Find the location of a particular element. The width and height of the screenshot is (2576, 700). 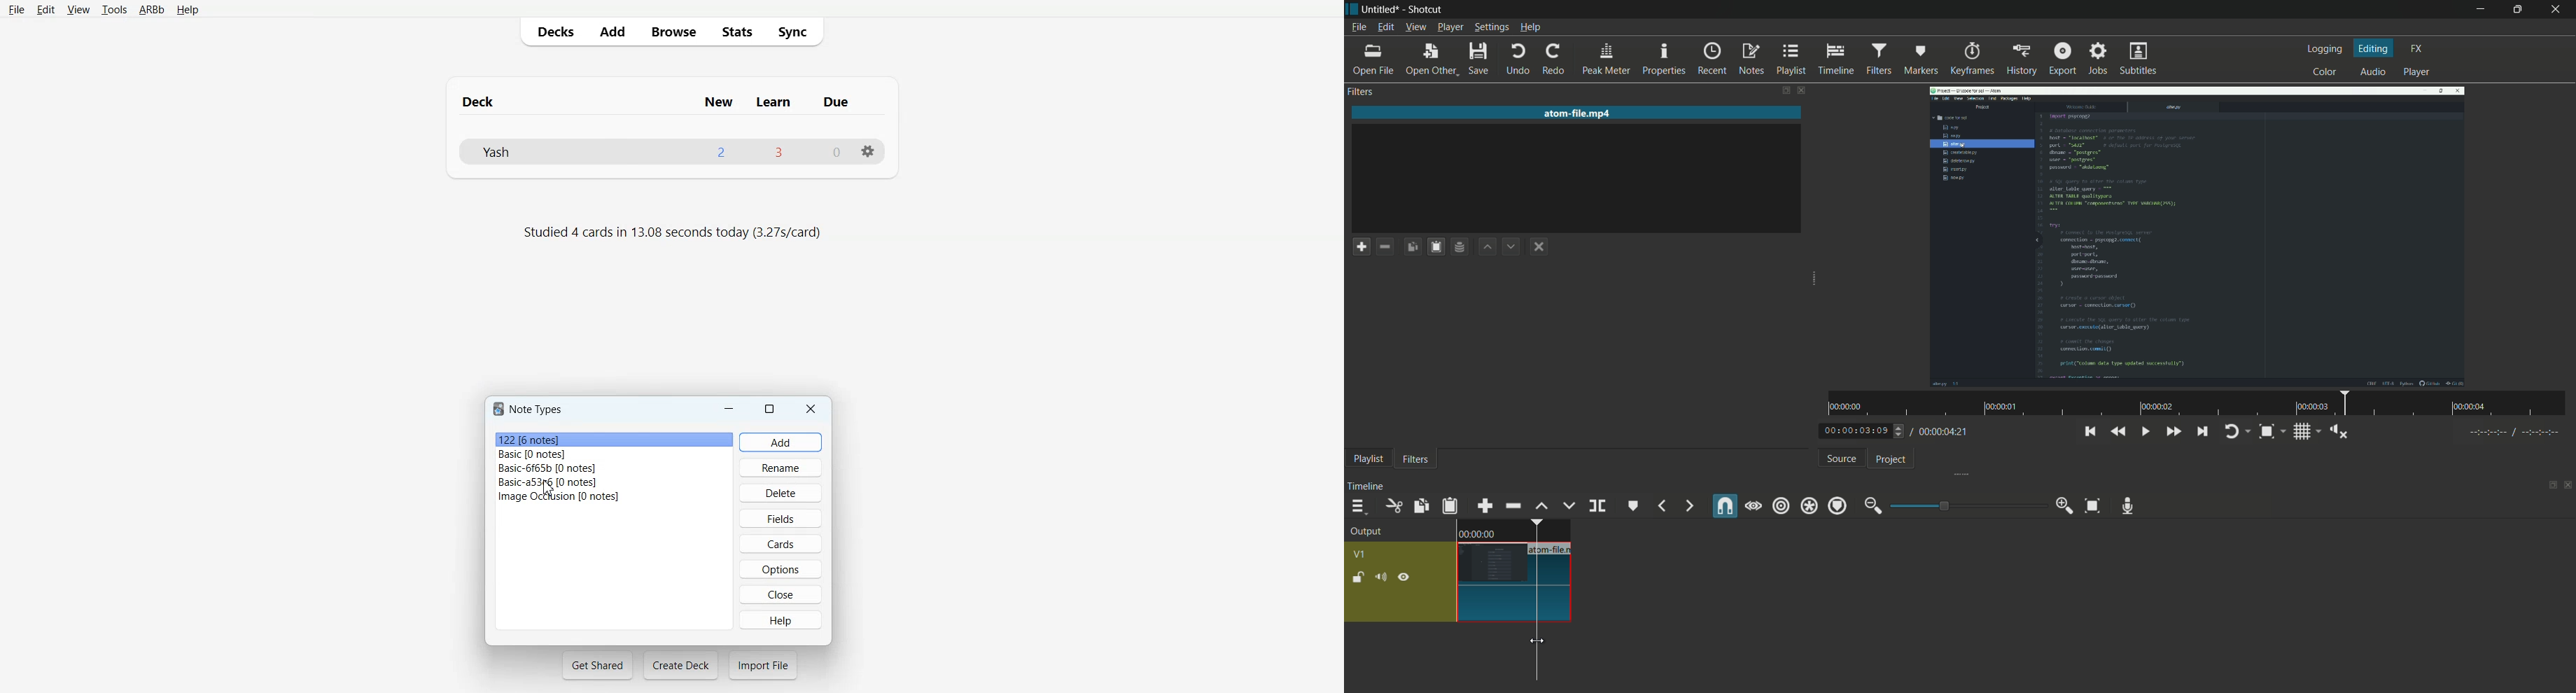

skip to the previous point is located at coordinates (2093, 432).